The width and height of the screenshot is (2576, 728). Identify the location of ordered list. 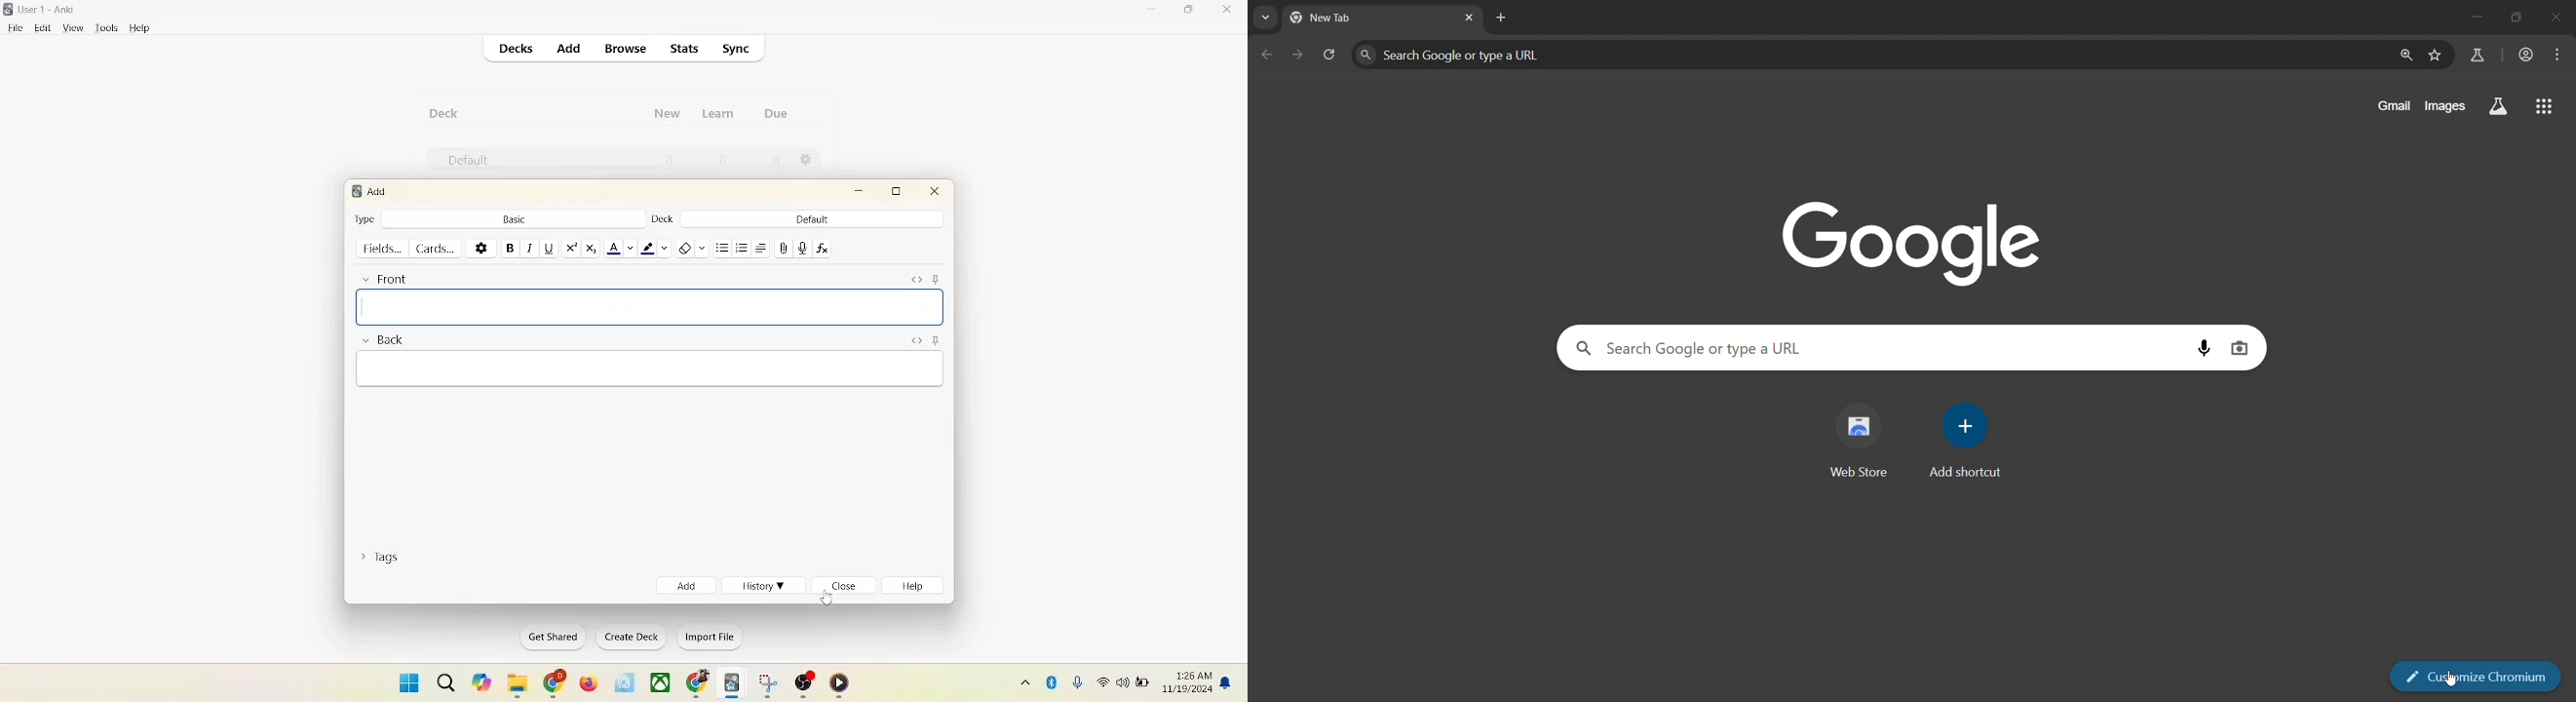
(743, 246).